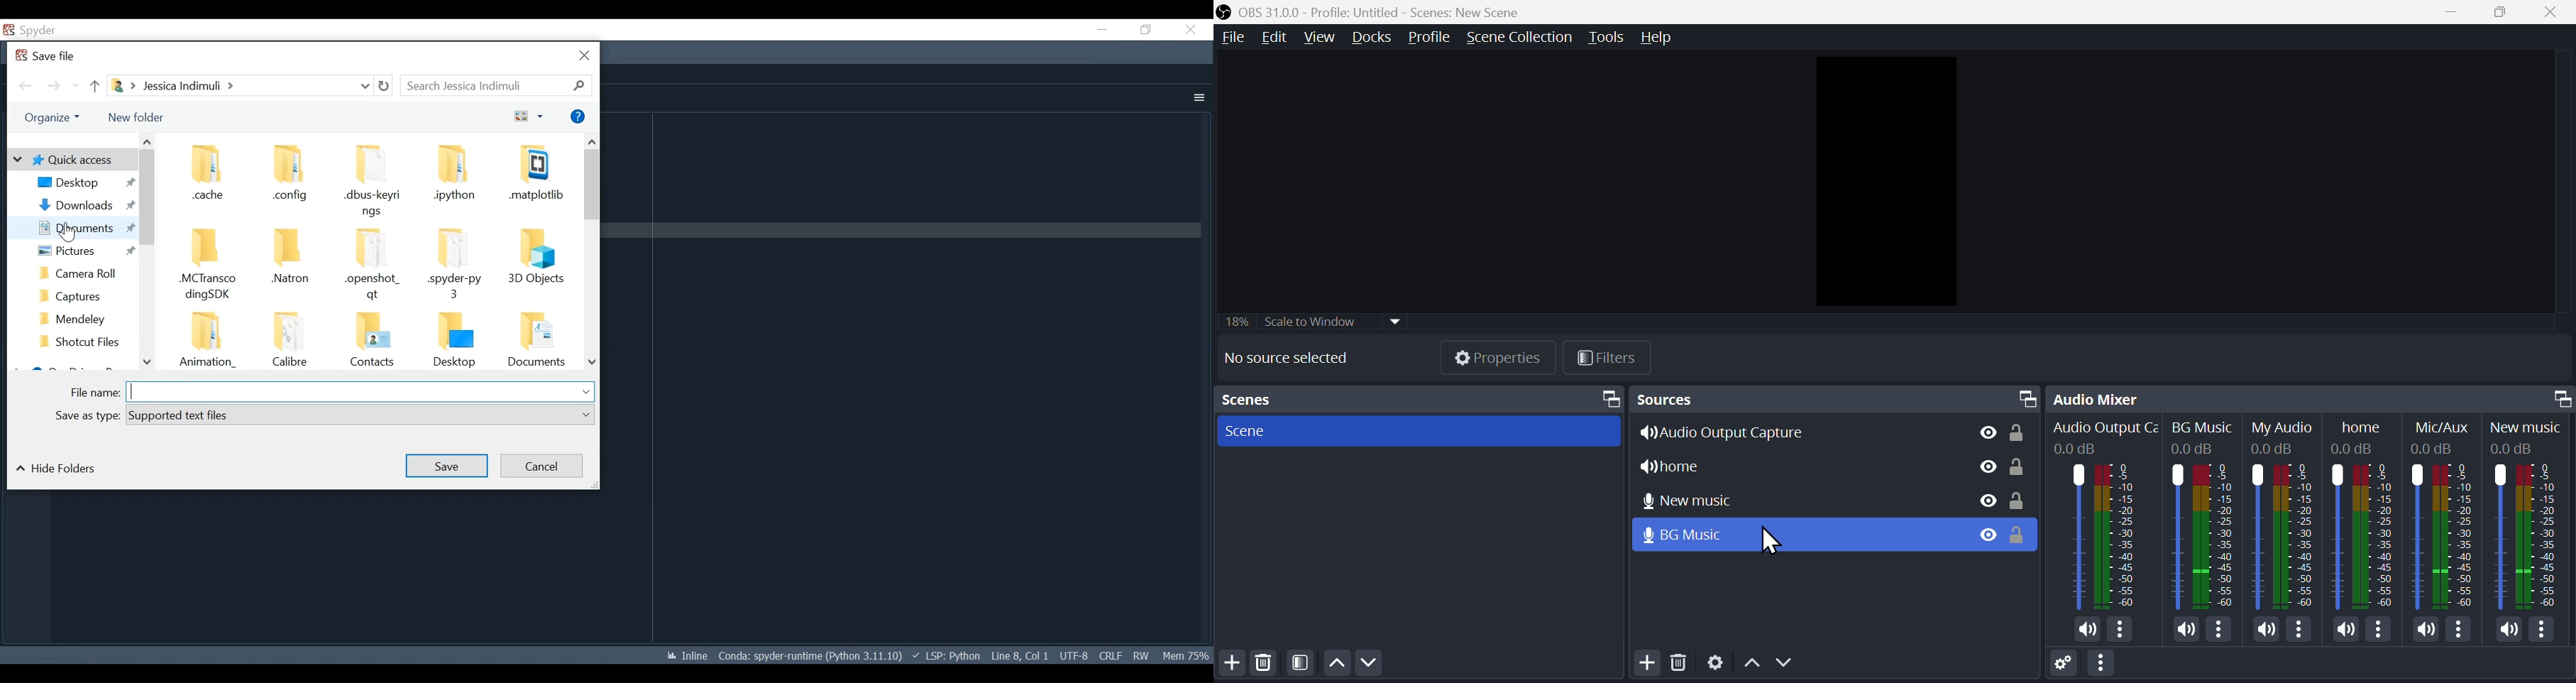 Image resolution: width=2576 pixels, height=700 pixels. I want to click on Audio Output, so click(2103, 513).